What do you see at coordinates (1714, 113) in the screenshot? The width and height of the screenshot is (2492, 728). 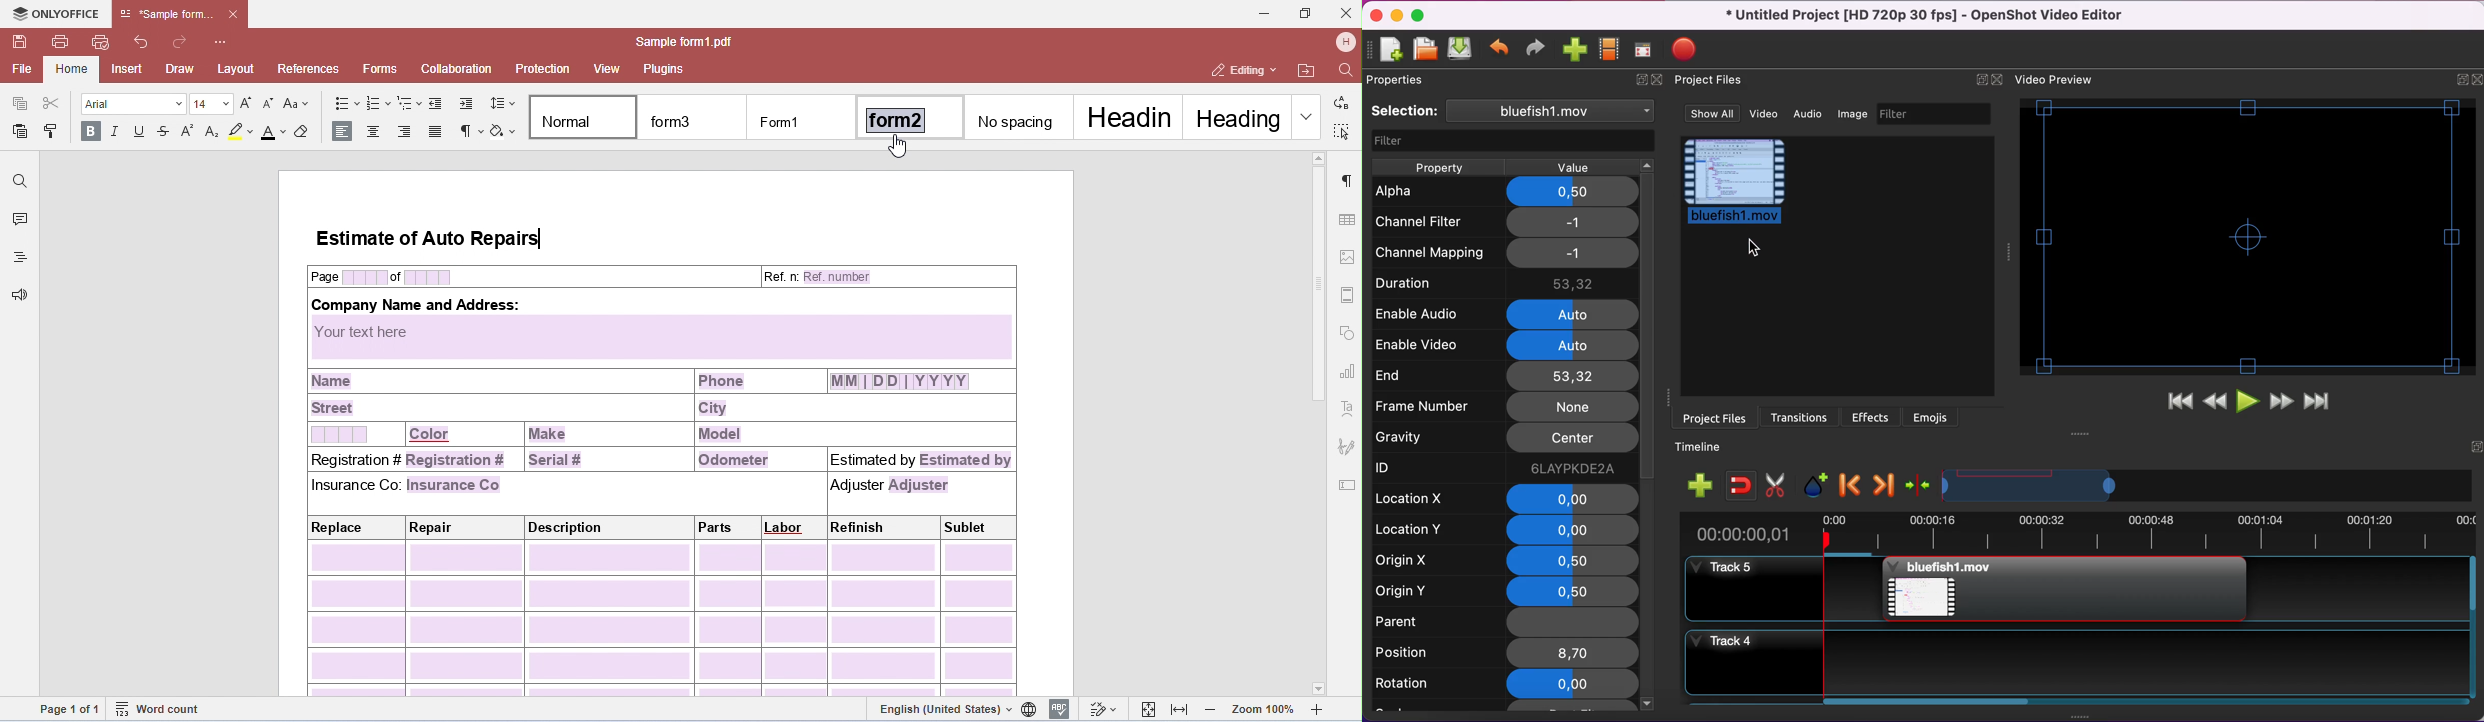 I see `show all` at bounding box center [1714, 113].